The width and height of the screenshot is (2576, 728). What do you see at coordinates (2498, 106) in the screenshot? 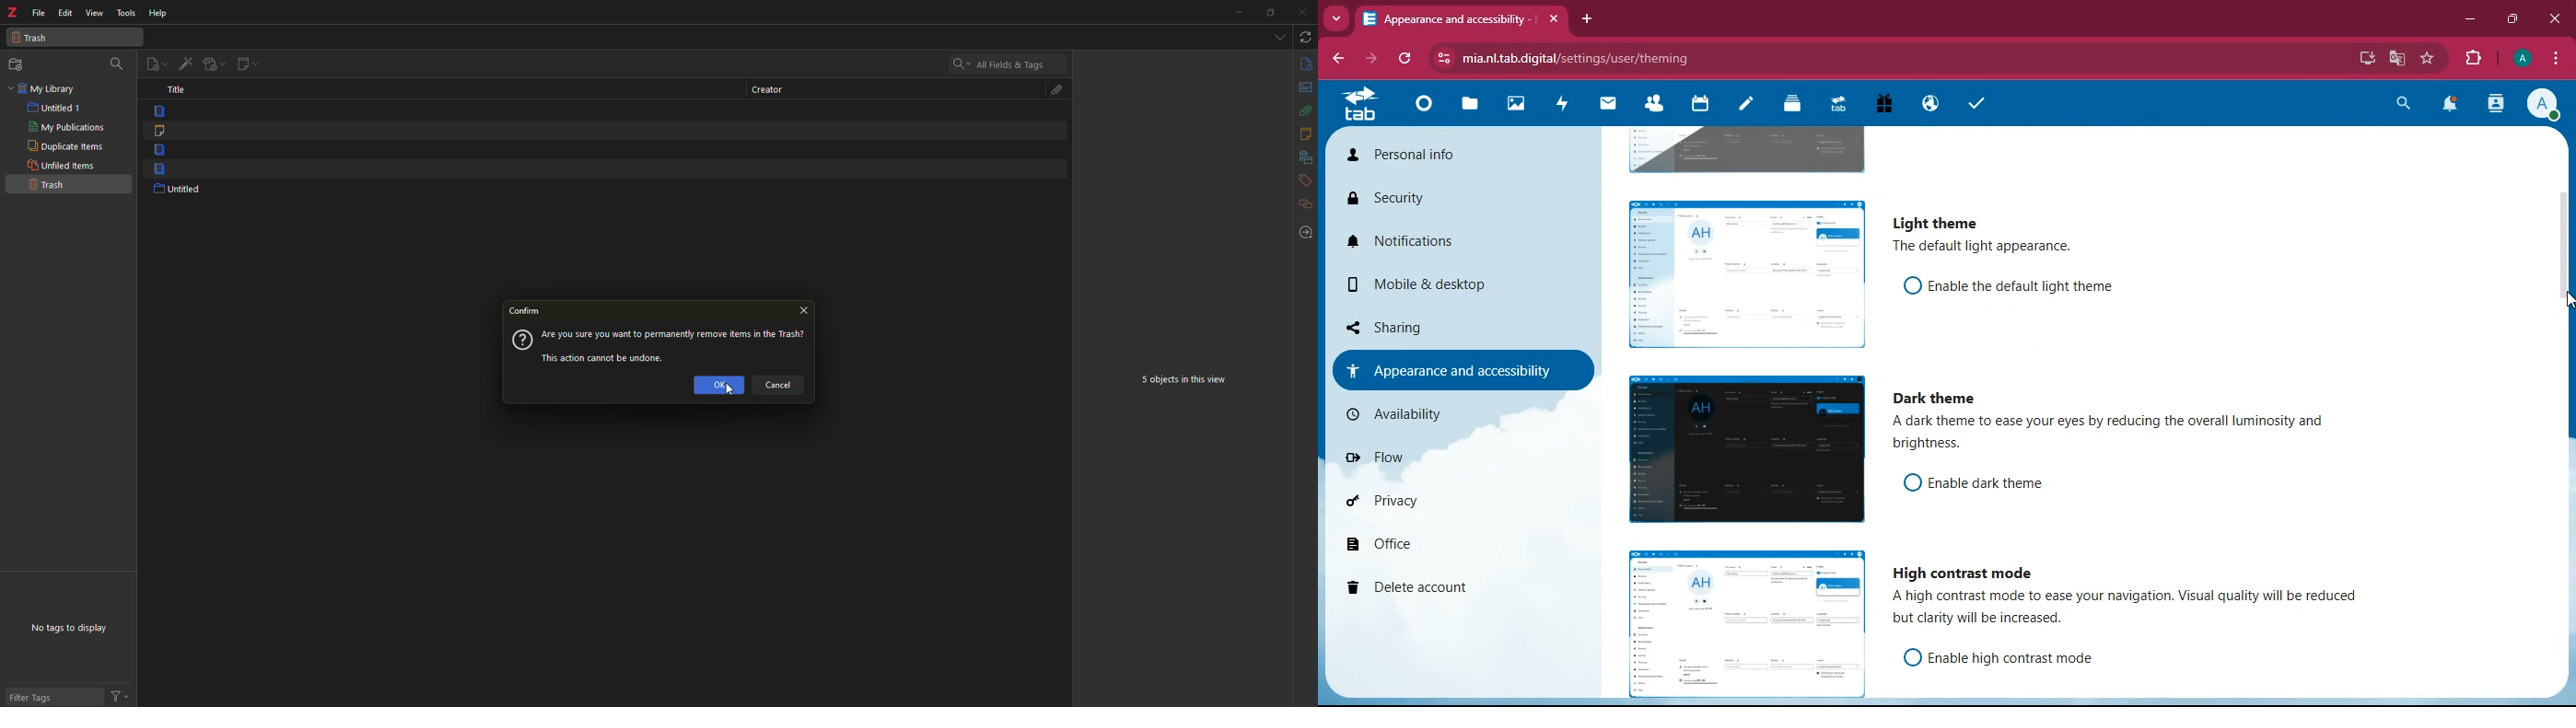
I see `activity` at bounding box center [2498, 106].